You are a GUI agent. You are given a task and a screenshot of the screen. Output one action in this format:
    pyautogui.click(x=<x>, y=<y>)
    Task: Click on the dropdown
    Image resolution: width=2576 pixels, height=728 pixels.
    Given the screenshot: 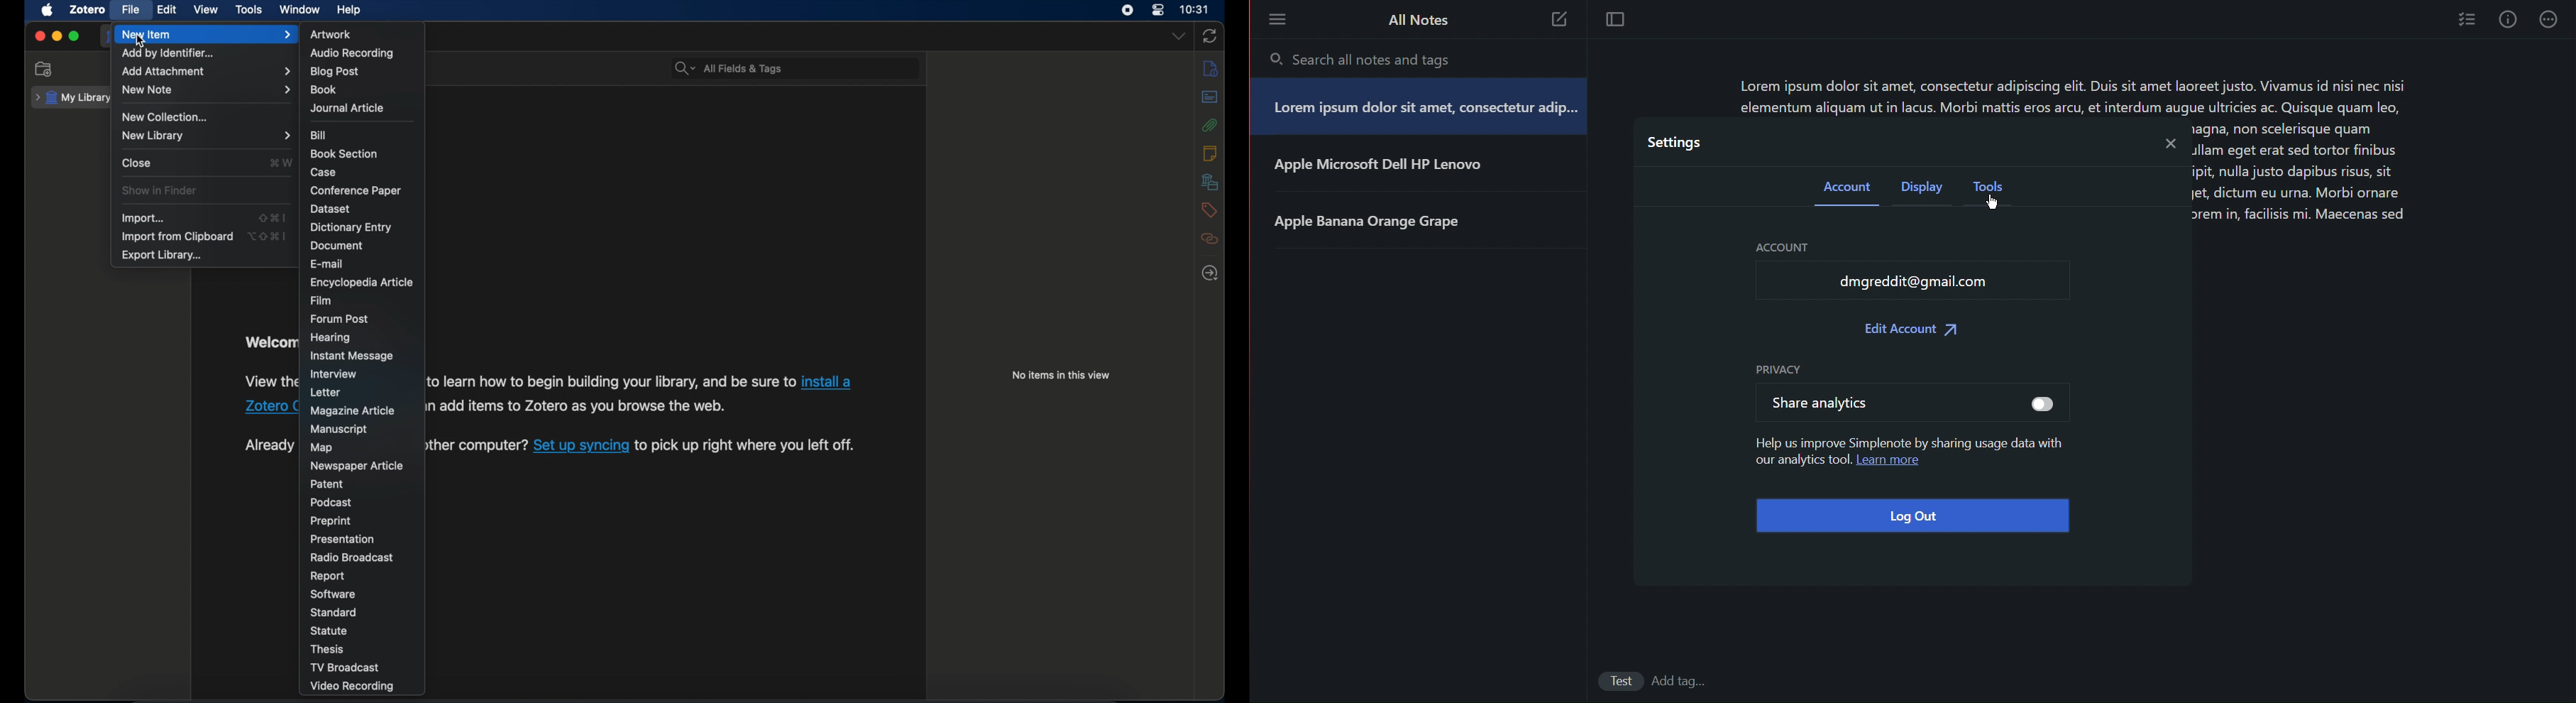 What is the action you would take?
    pyautogui.click(x=1179, y=36)
    